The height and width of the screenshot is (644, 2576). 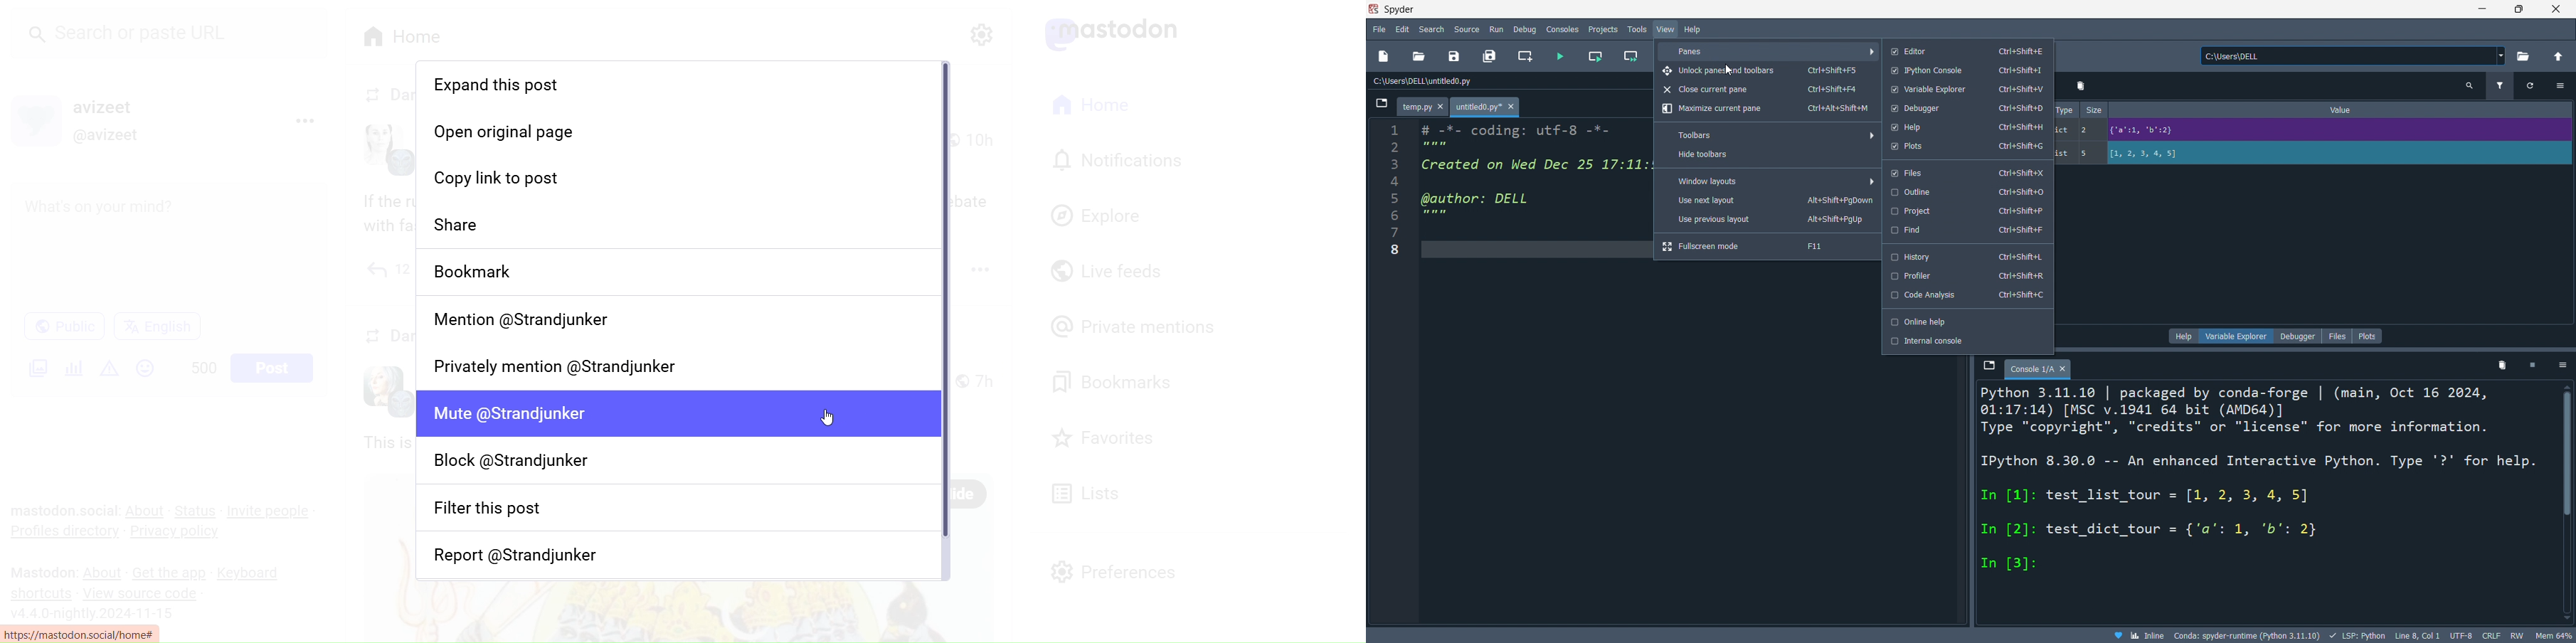 I want to click on Privately Mention, so click(x=680, y=363).